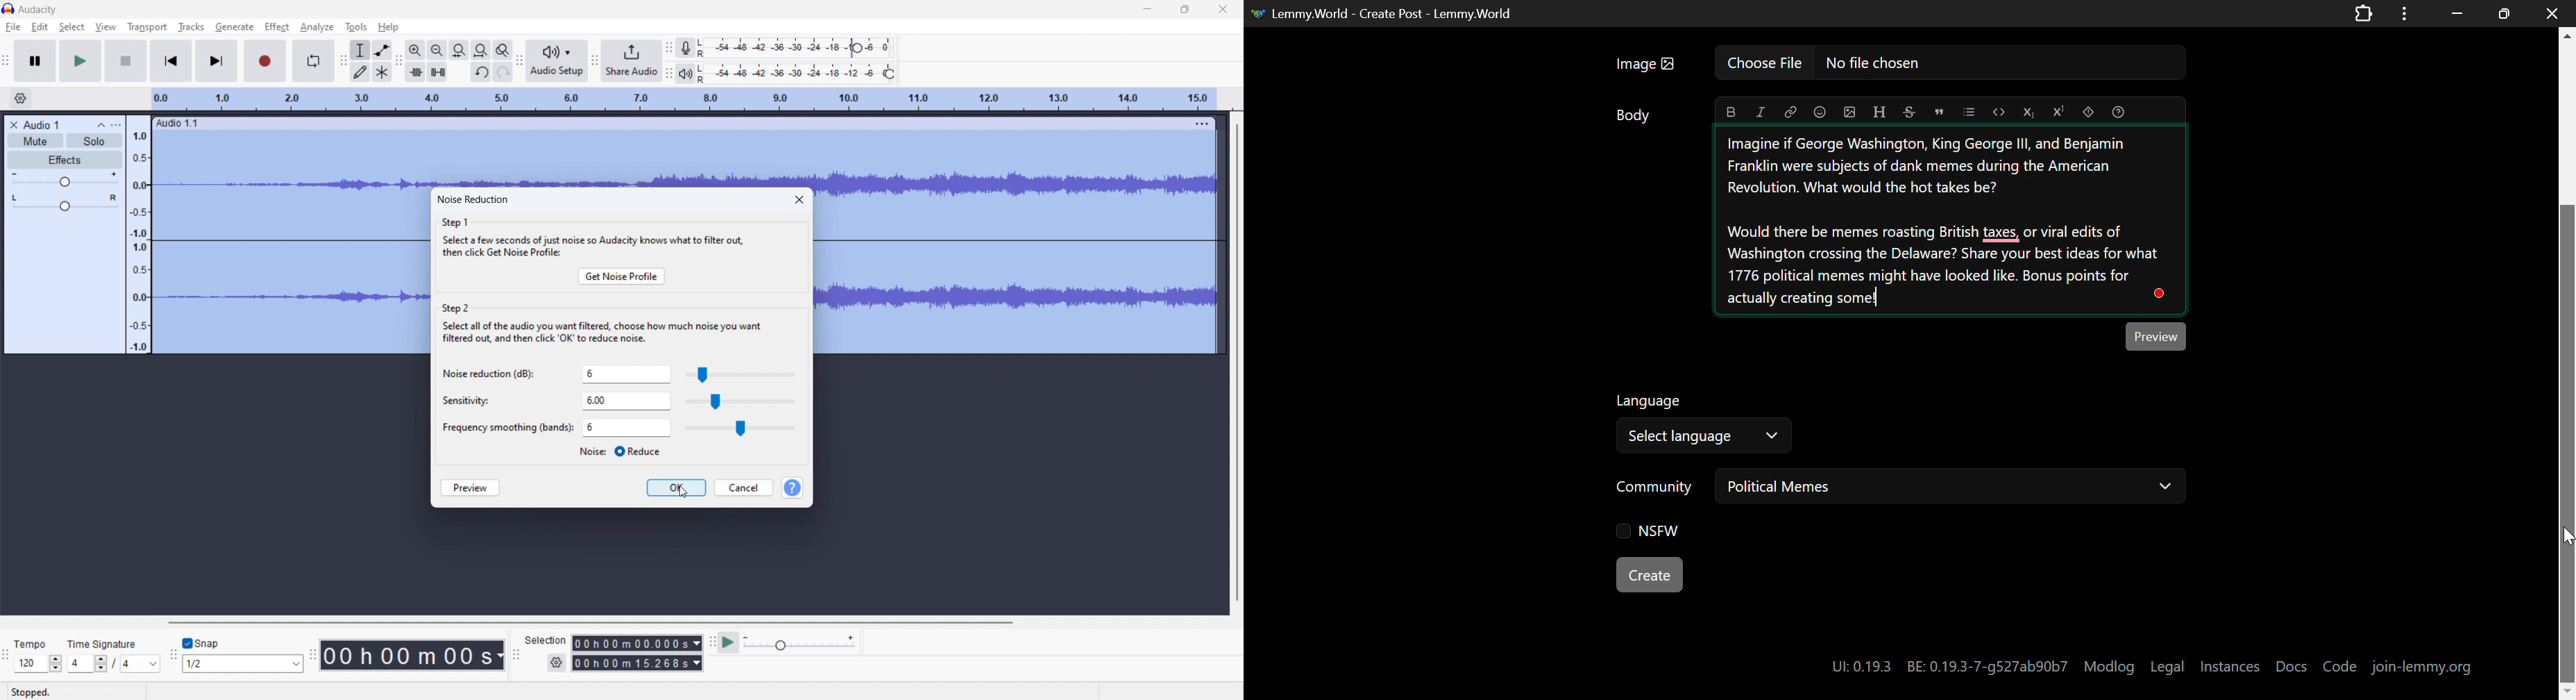 The image size is (2576, 700). What do you see at coordinates (415, 72) in the screenshot?
I see `trim audio outside selection` at bounding box center [415, 72].